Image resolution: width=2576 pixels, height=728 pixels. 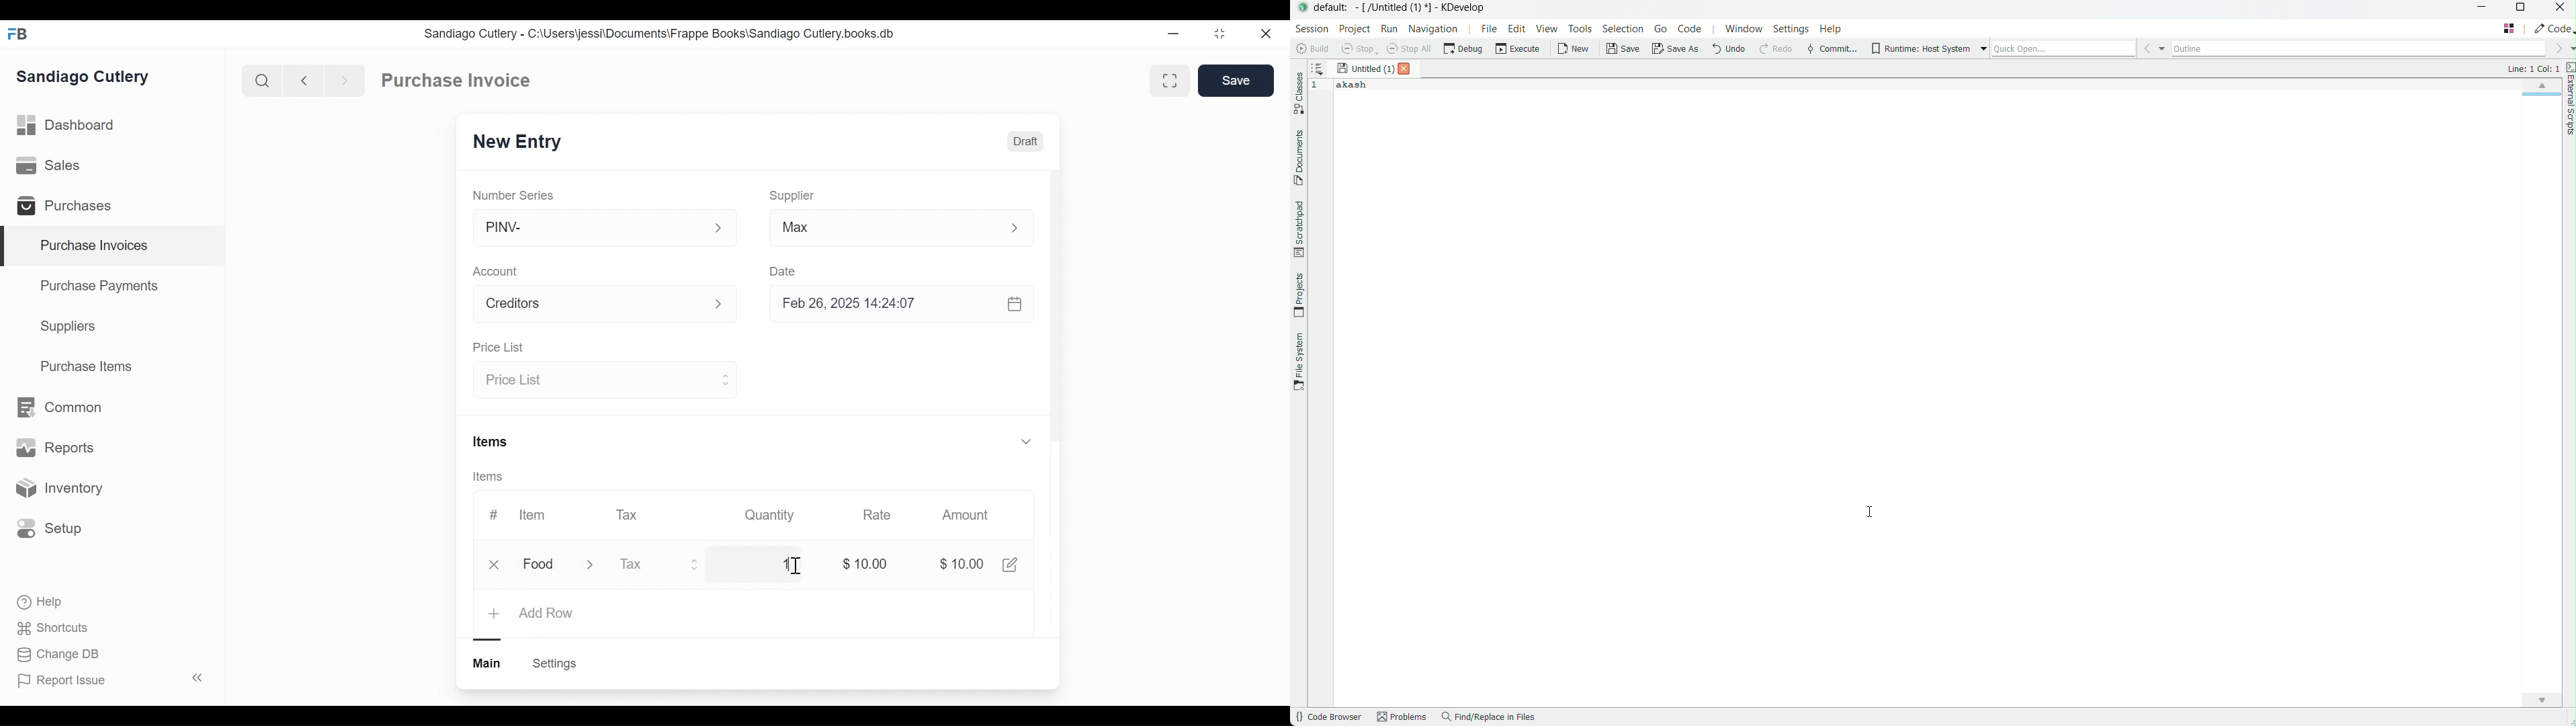 What do you see at coordinates (1022, 228) in the screenshot?
I see `Expand` at bounding box center [1022, 228].